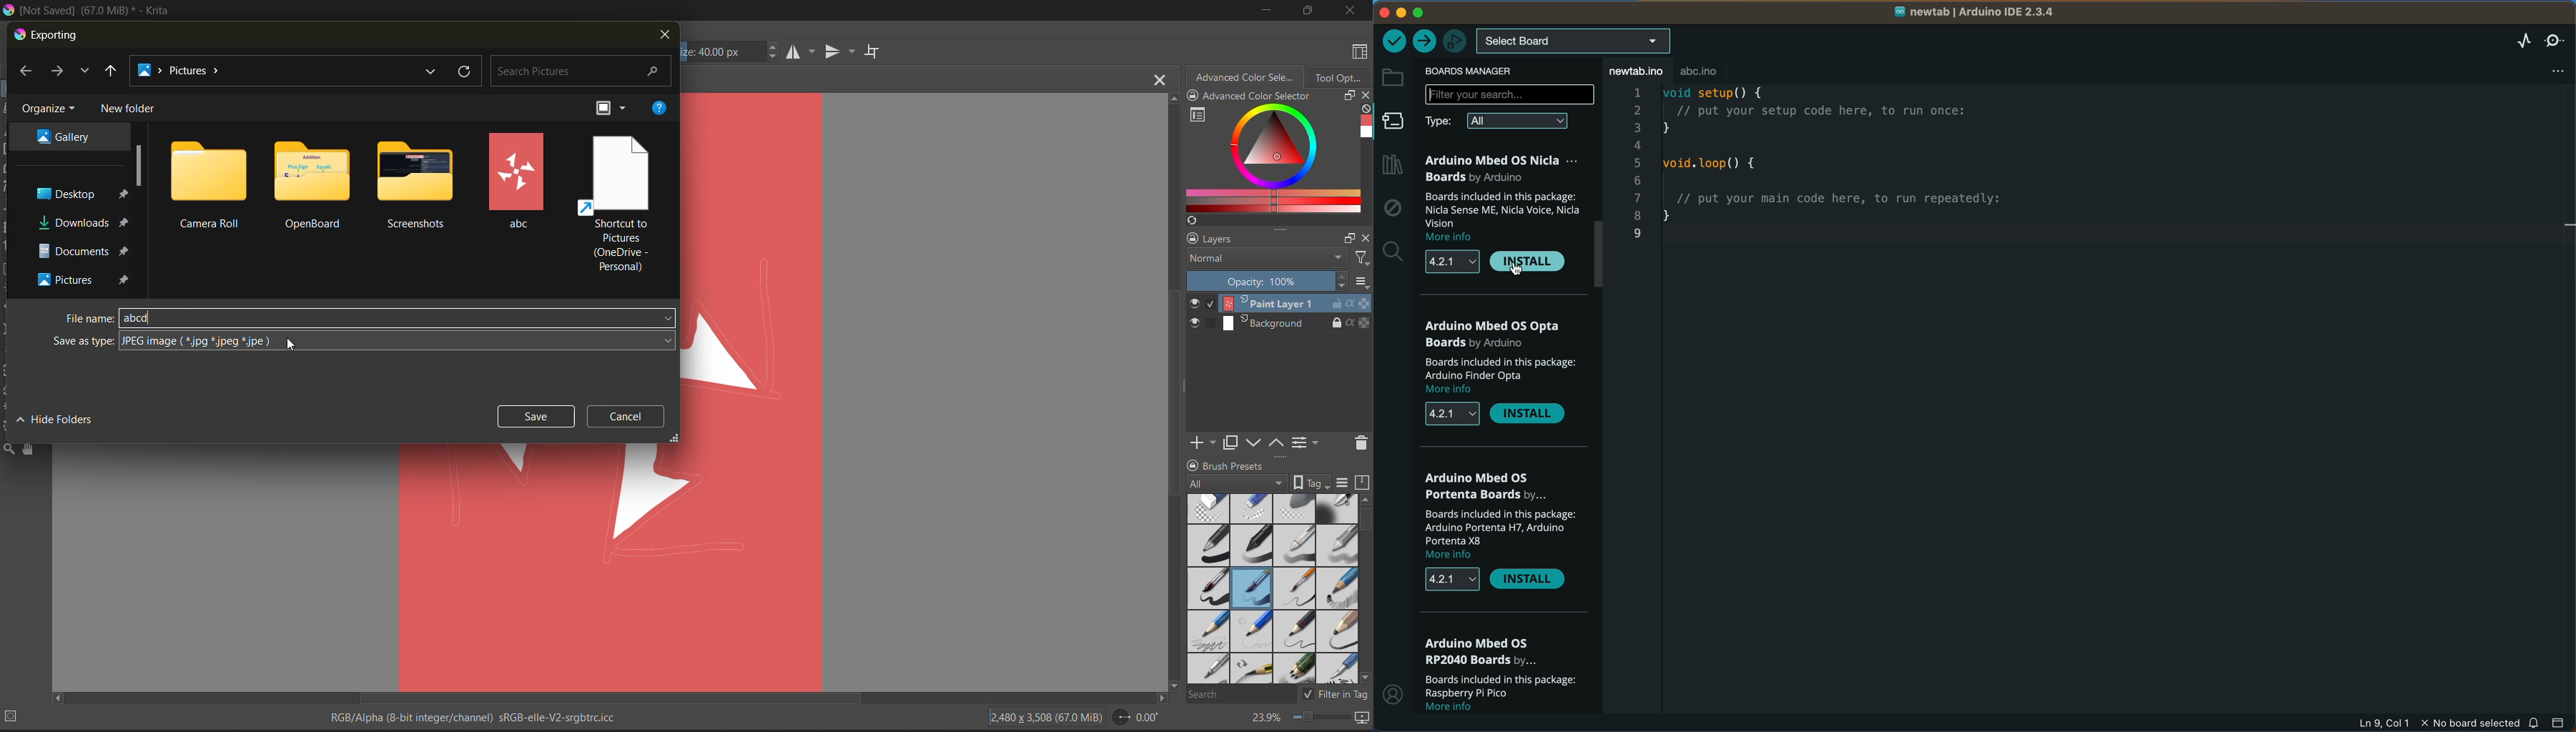 The width and height of the screenshot is (2576, 756). What do you see at coordinates (1351, 238) in the screenshot?
I see `float docker` at bounding box center [1351, 238].